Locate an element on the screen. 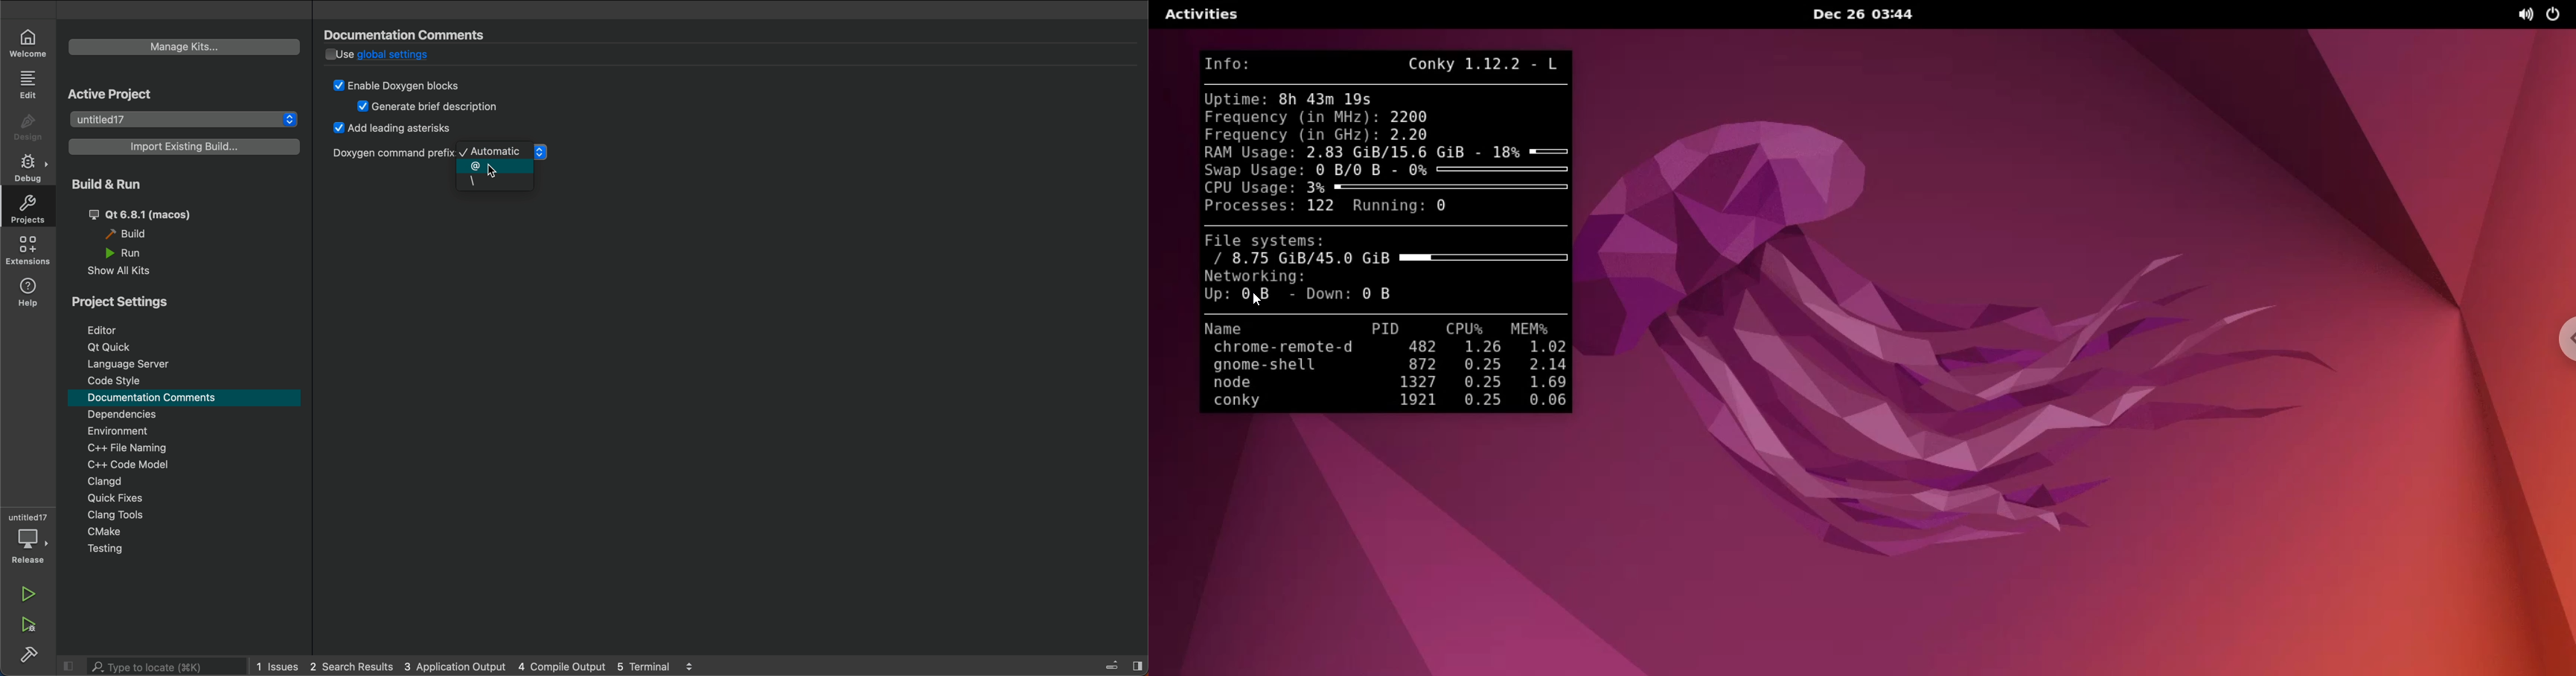 Image resolution: width=2576 pixels, height=700 pixels. extensions is located at coordinates (30, 252).